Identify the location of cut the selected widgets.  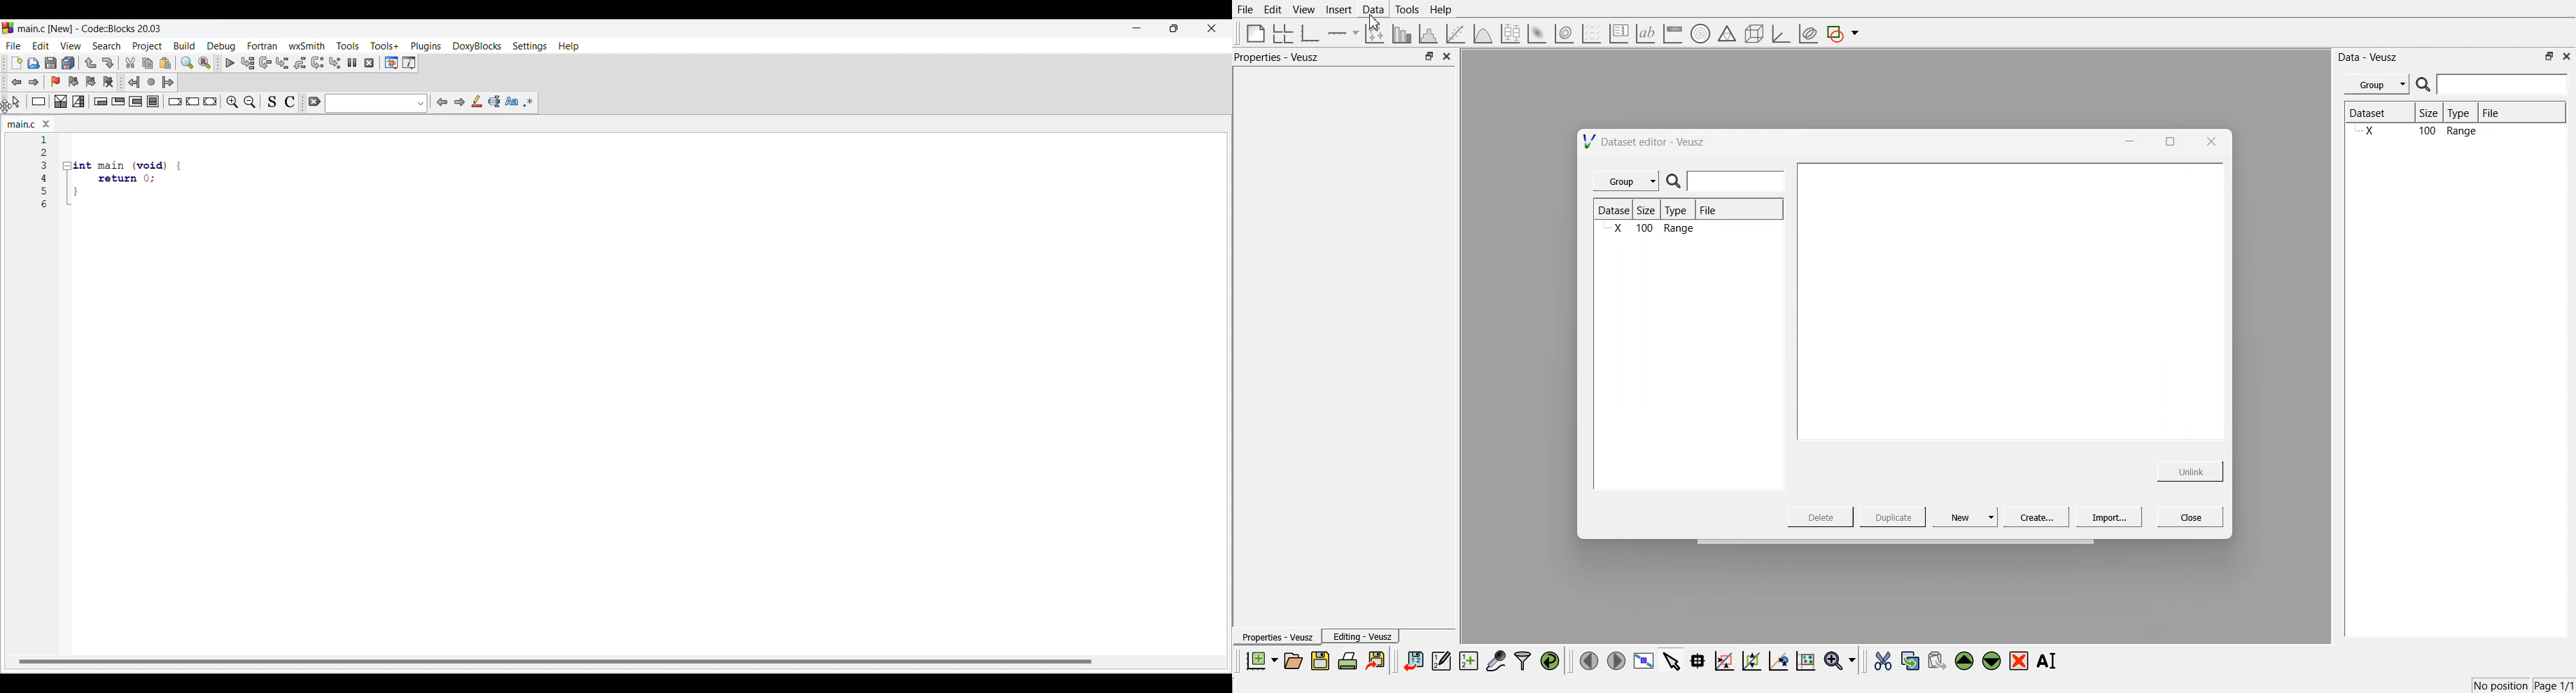
(1882, 662).